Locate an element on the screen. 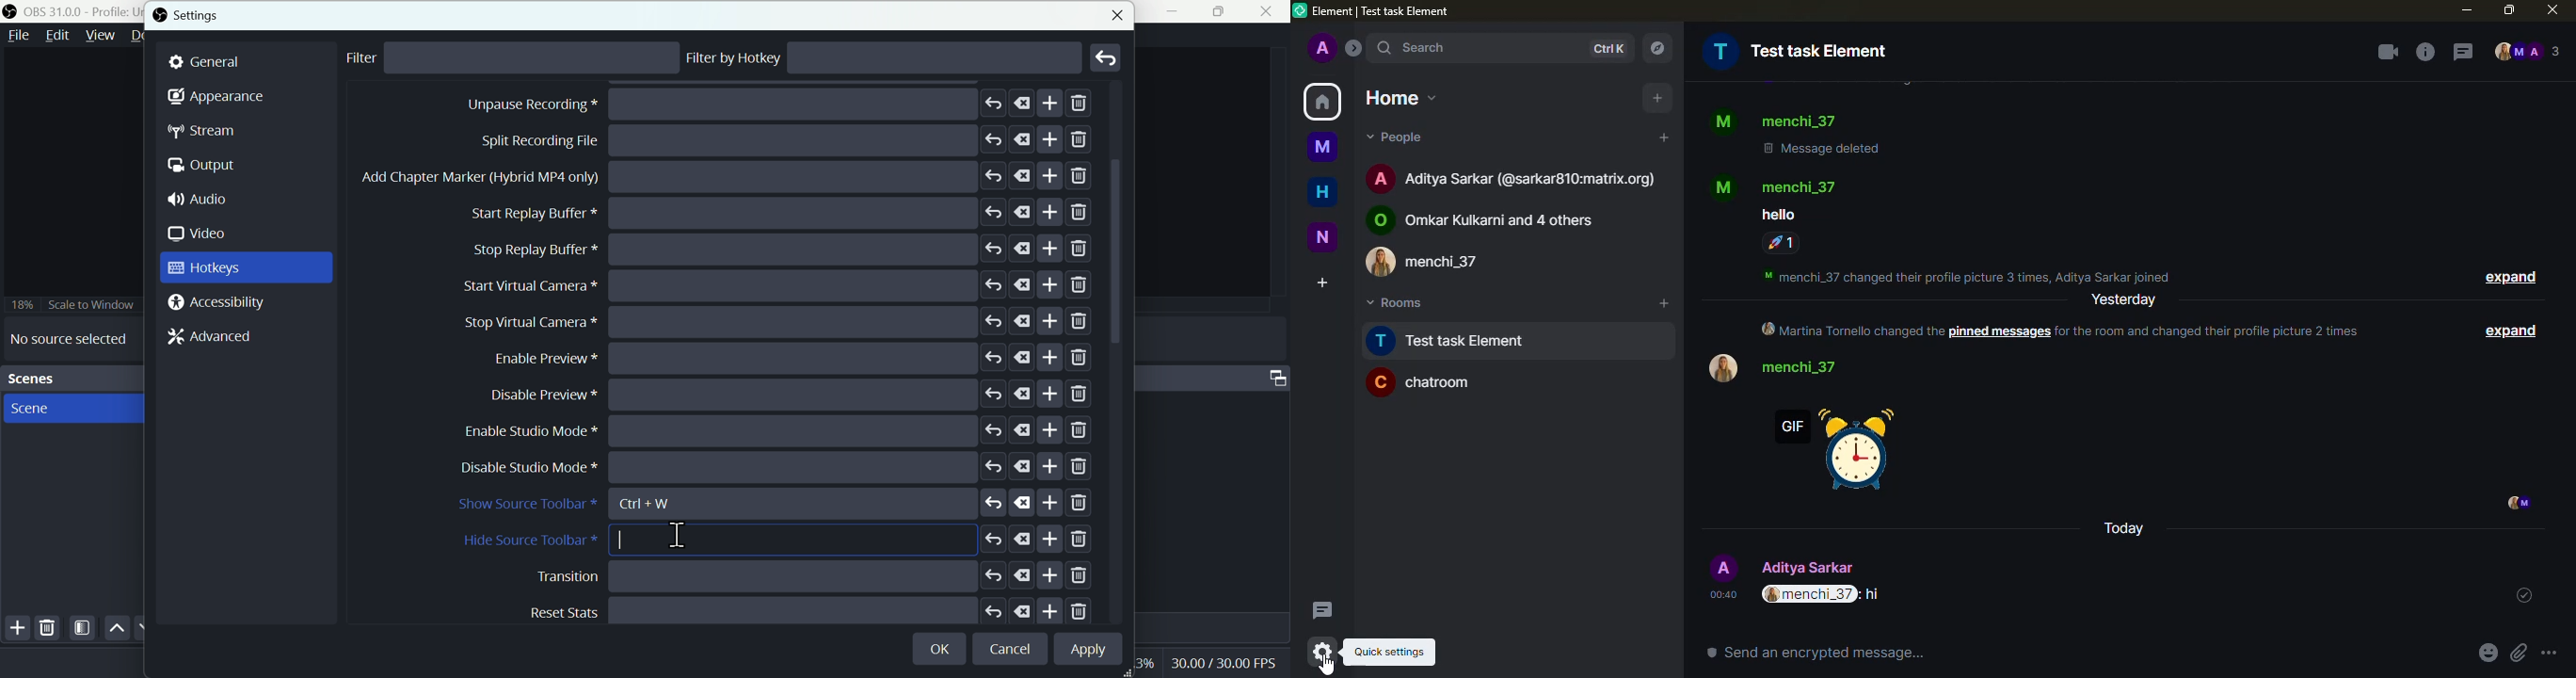 The height and width of the screenshot is (700, 2576). chatroom is located at coordinates (1427, 383).